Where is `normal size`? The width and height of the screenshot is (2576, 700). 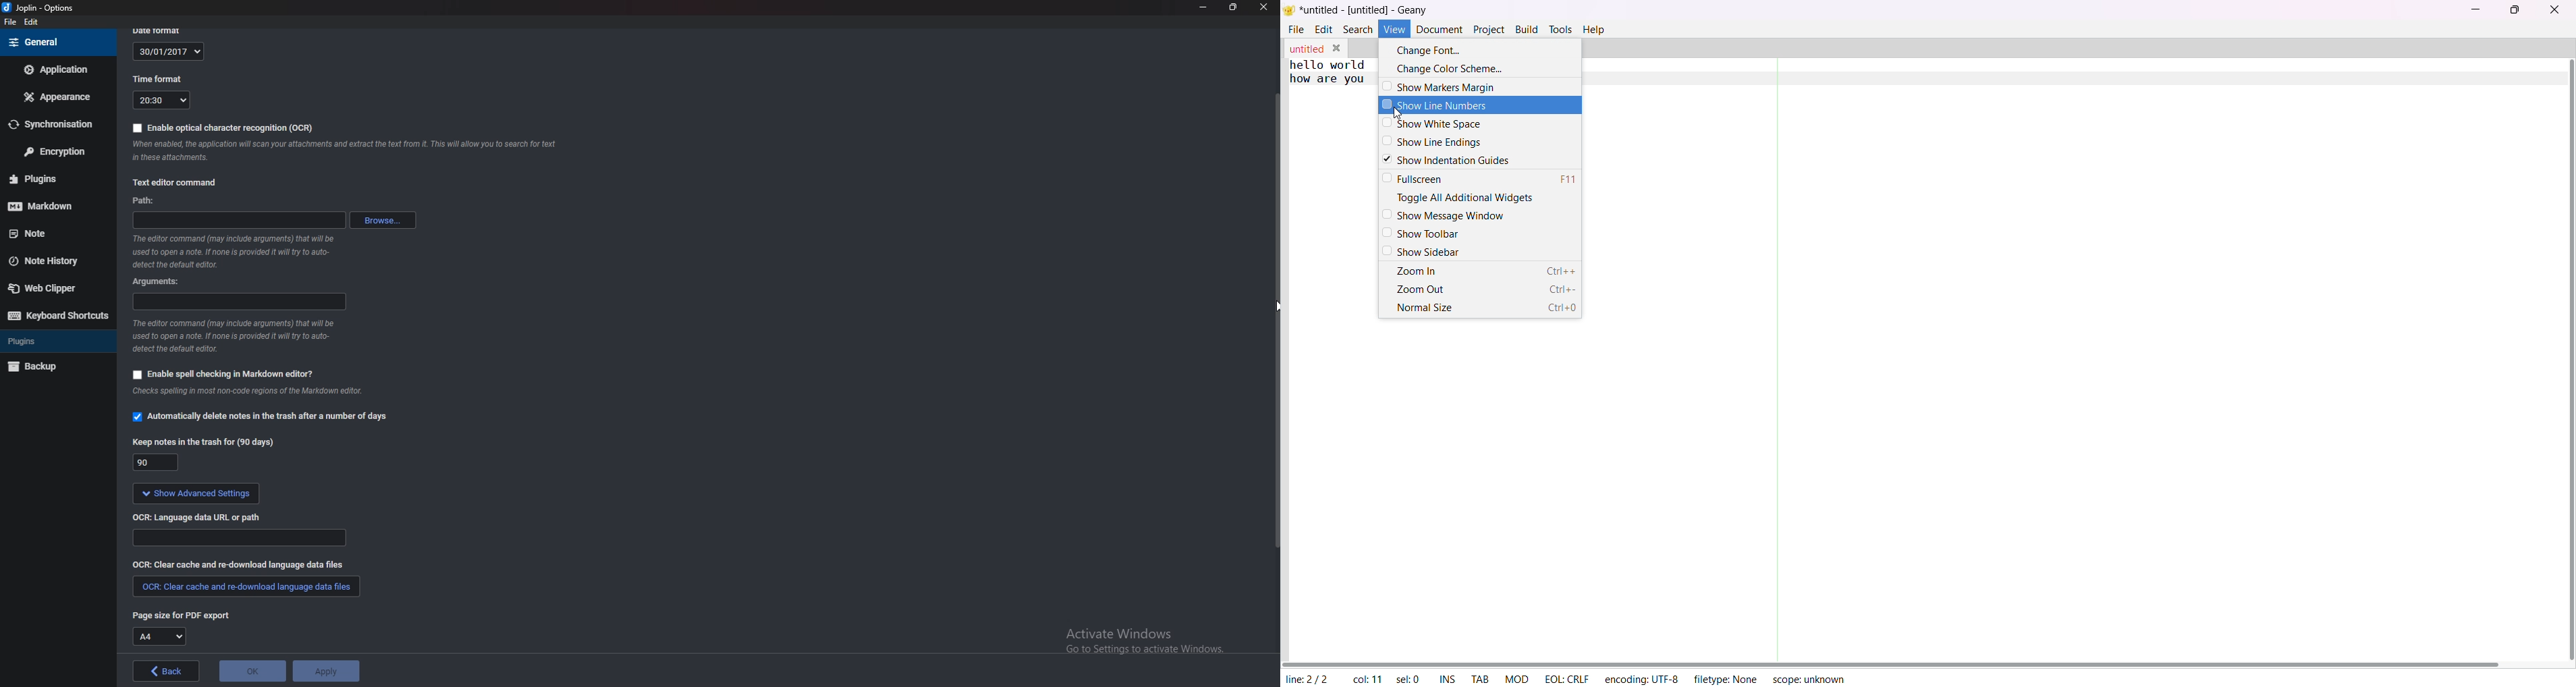 normal size is located at coordinates (1488, 306).